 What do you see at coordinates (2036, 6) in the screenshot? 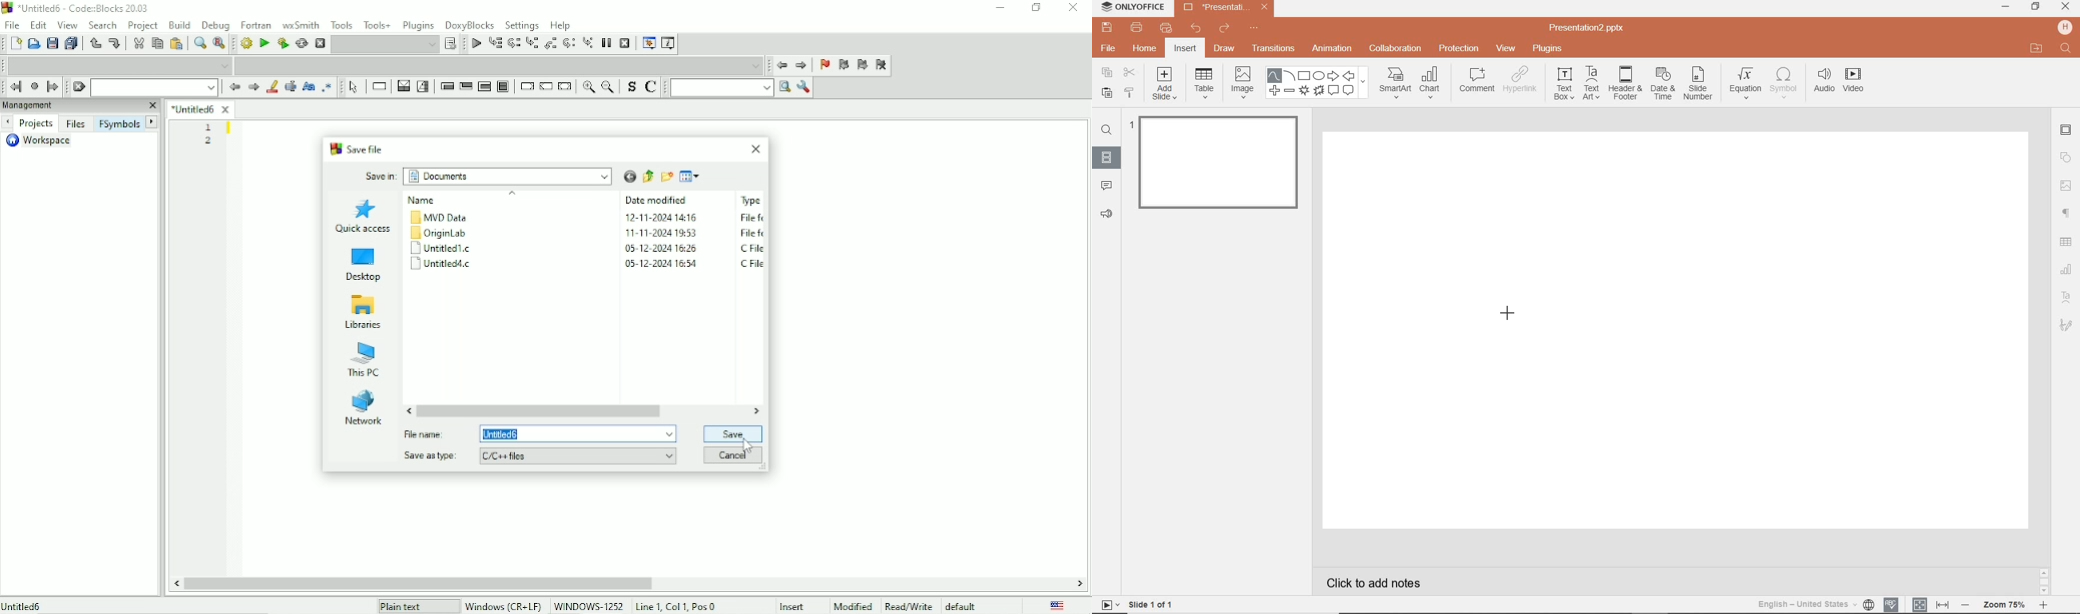
I see `RESTORE` at bounding box center [2036, 6].